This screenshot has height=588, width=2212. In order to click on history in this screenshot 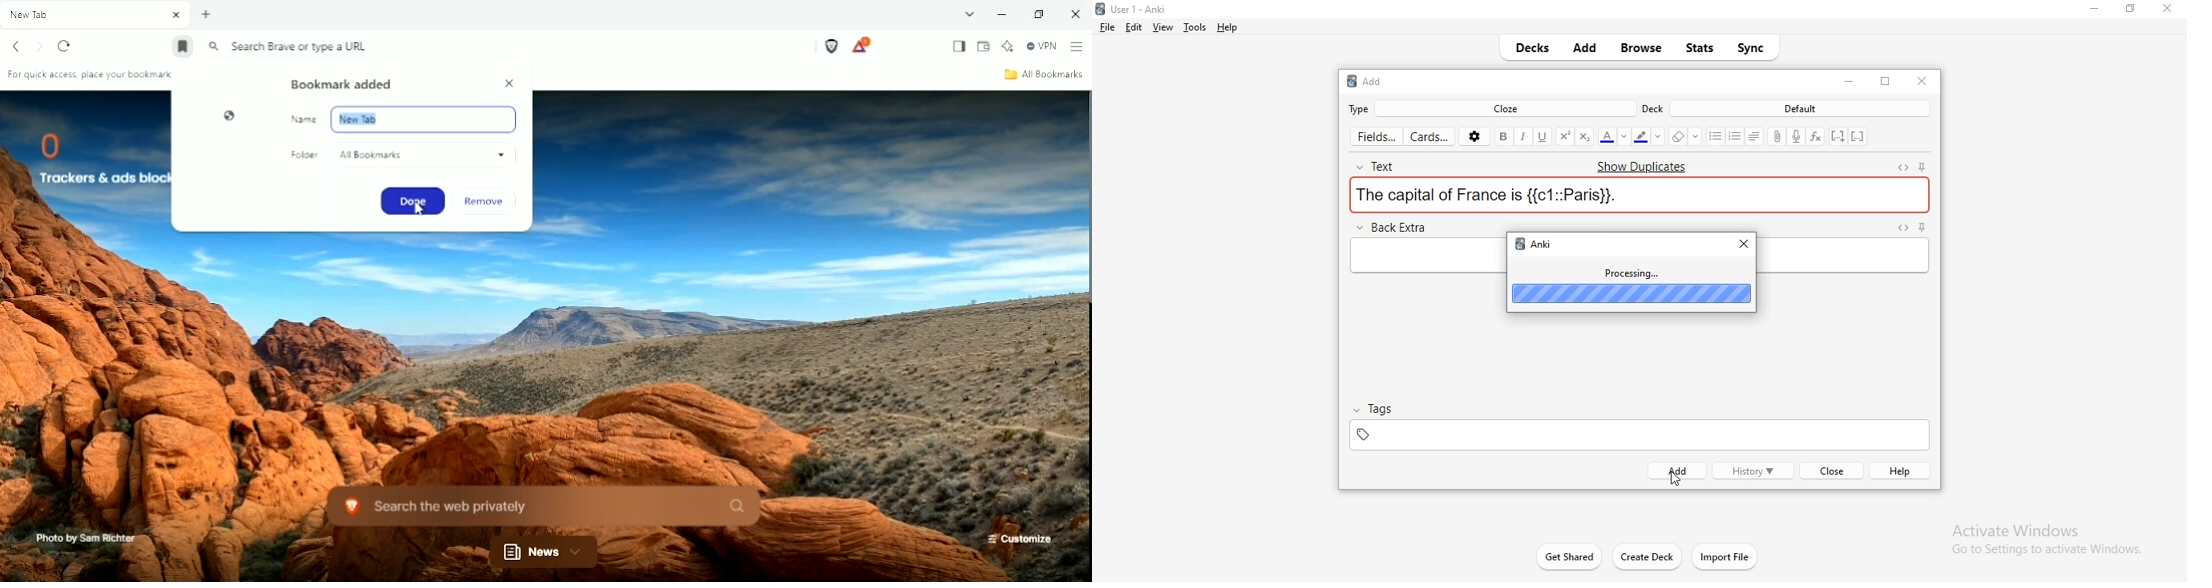, I will do `click(1753, 471)`.